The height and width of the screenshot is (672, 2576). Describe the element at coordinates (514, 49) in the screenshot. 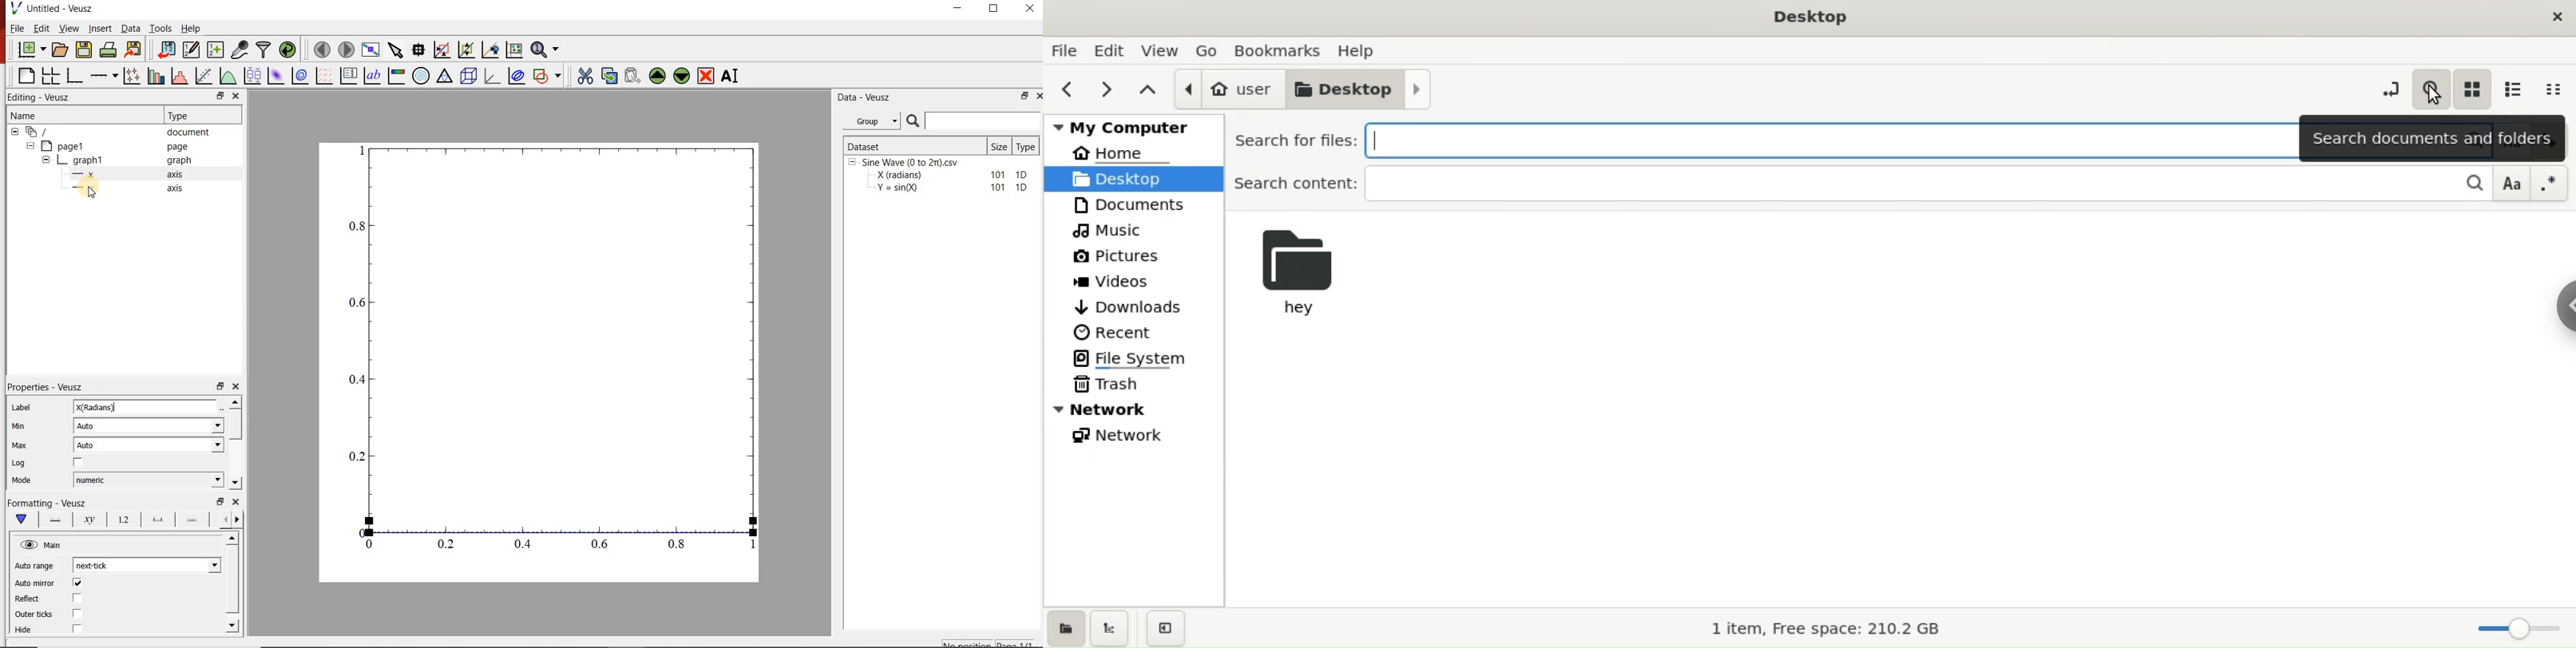

I see `click to reset graphs` at that location.